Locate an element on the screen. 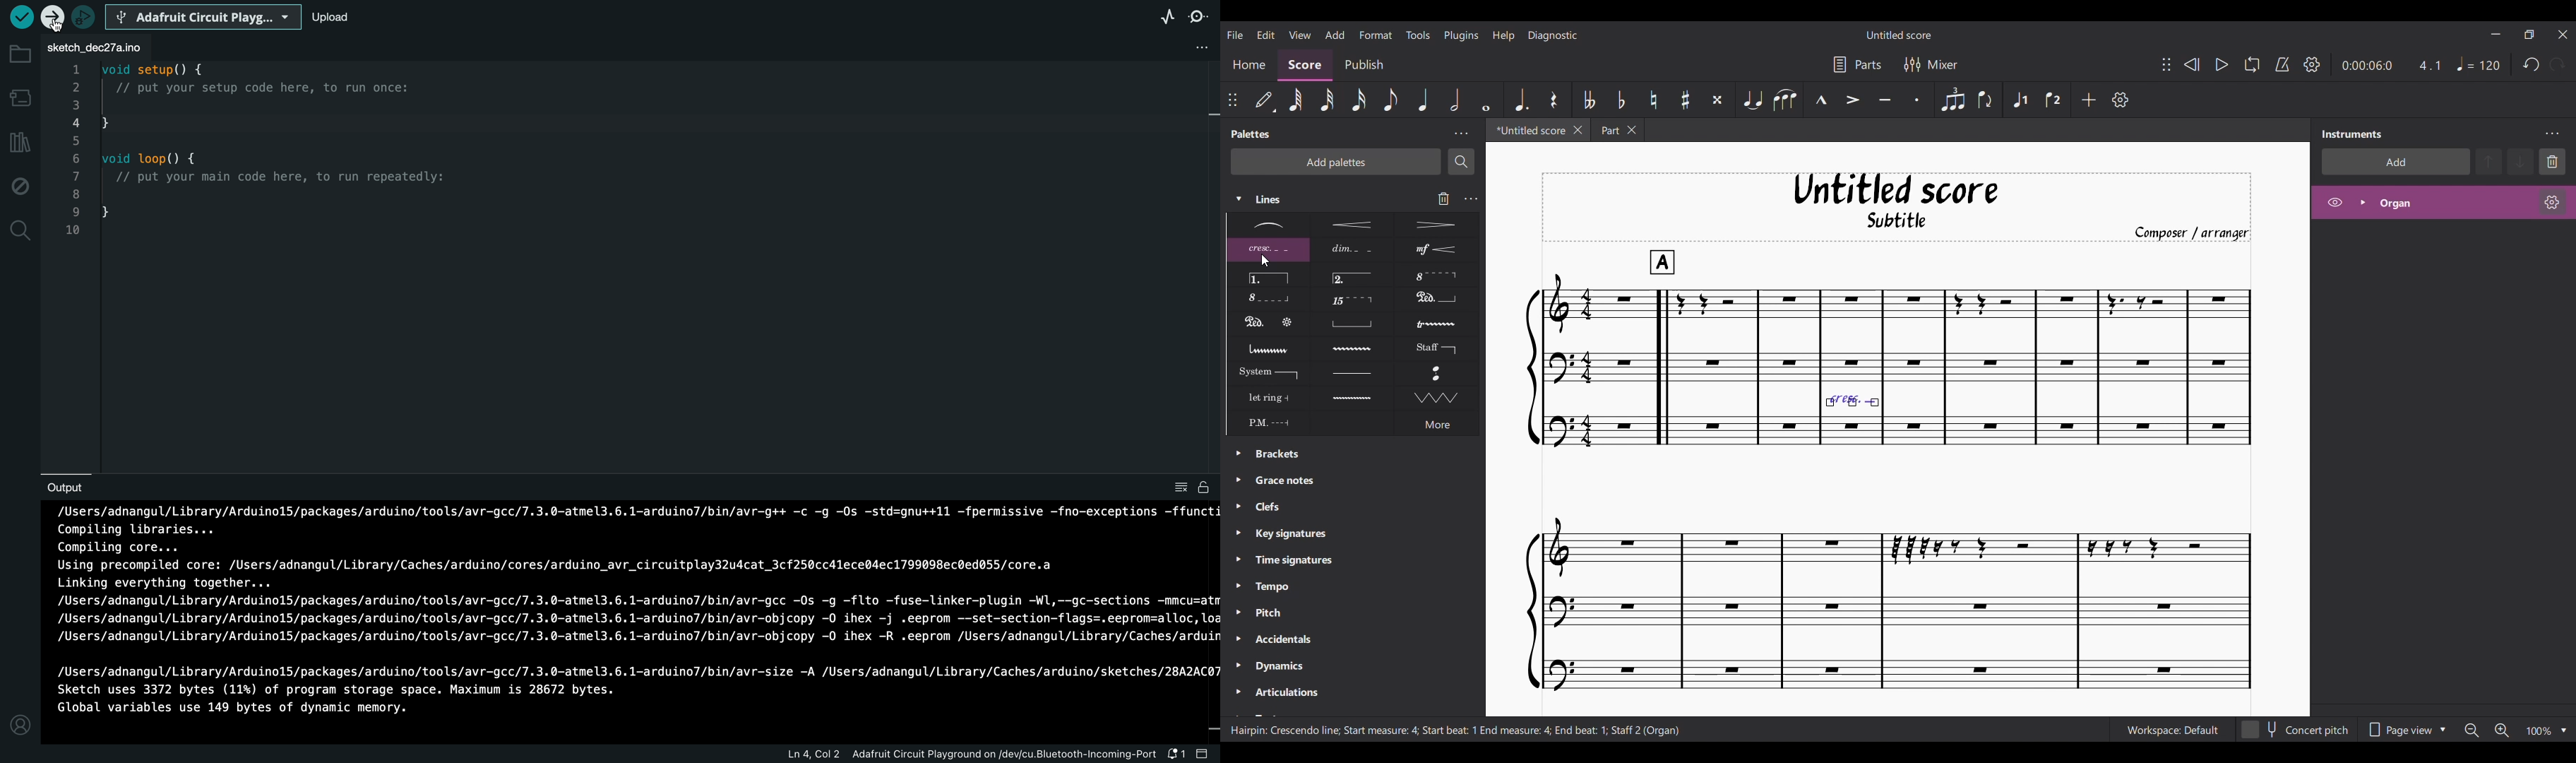 The image size is (2576, 784). Undo is located at coordinates (2532, 64).